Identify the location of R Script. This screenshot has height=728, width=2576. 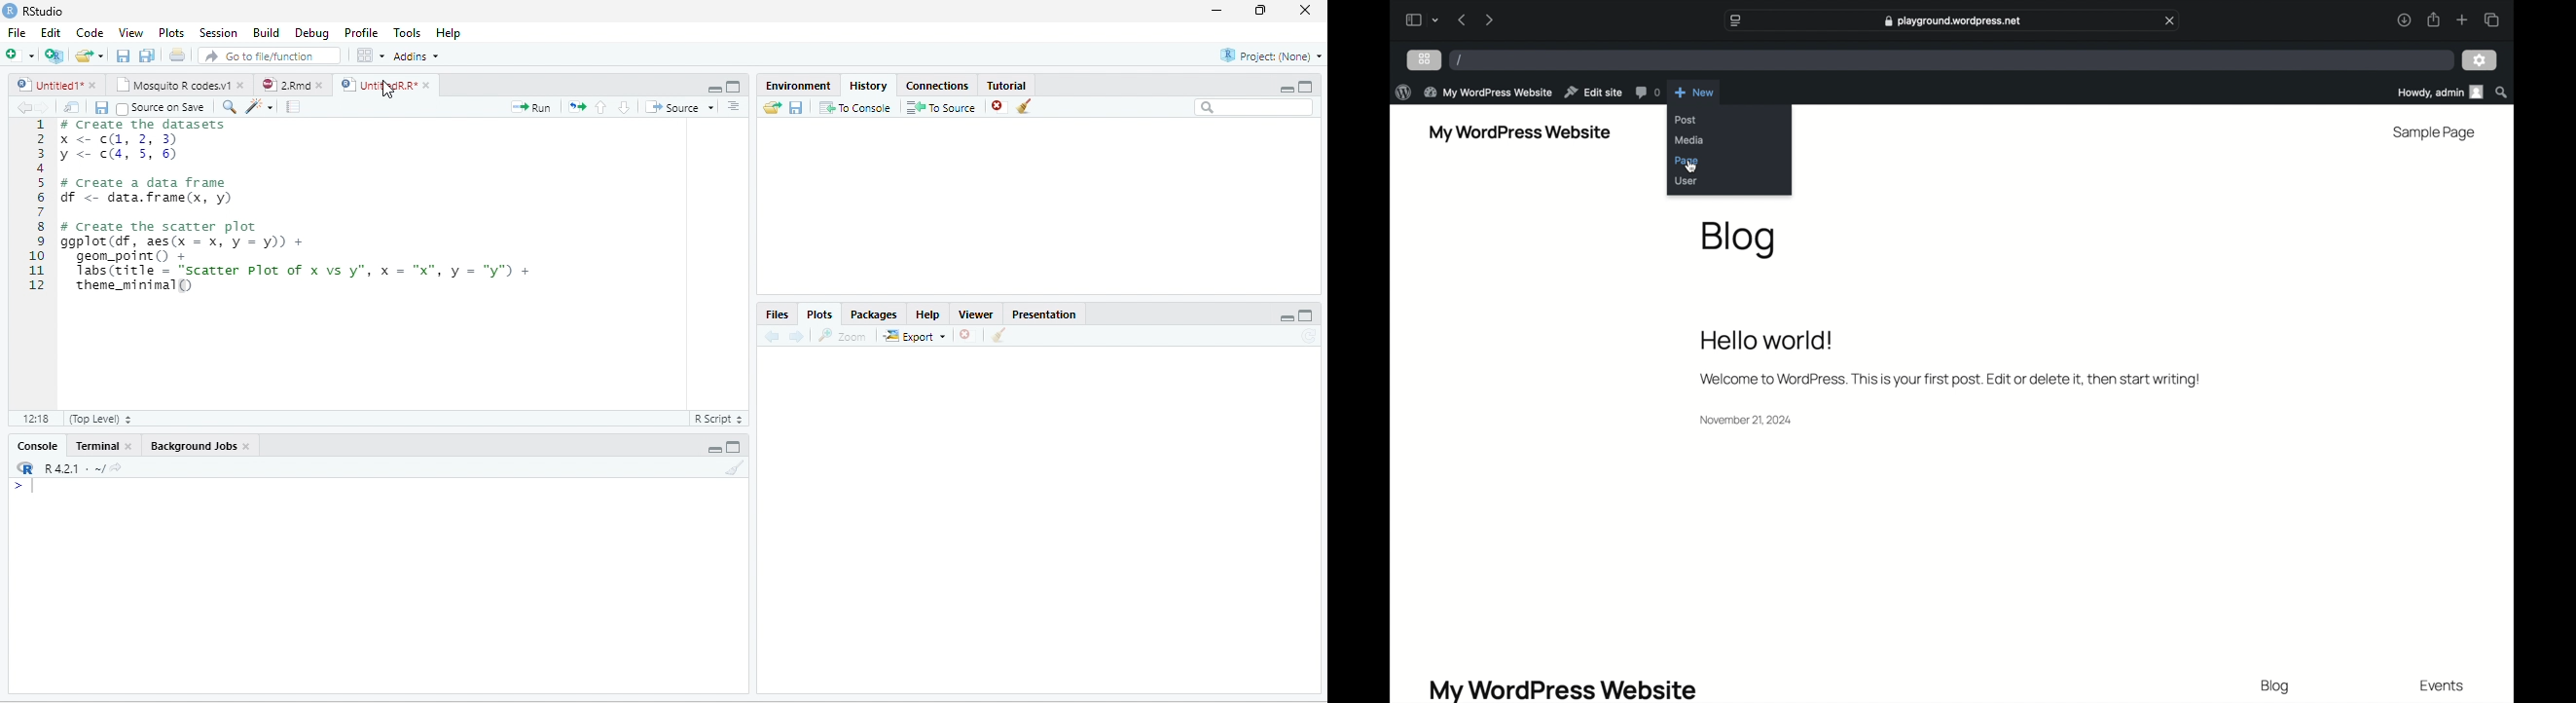
(720, 419).